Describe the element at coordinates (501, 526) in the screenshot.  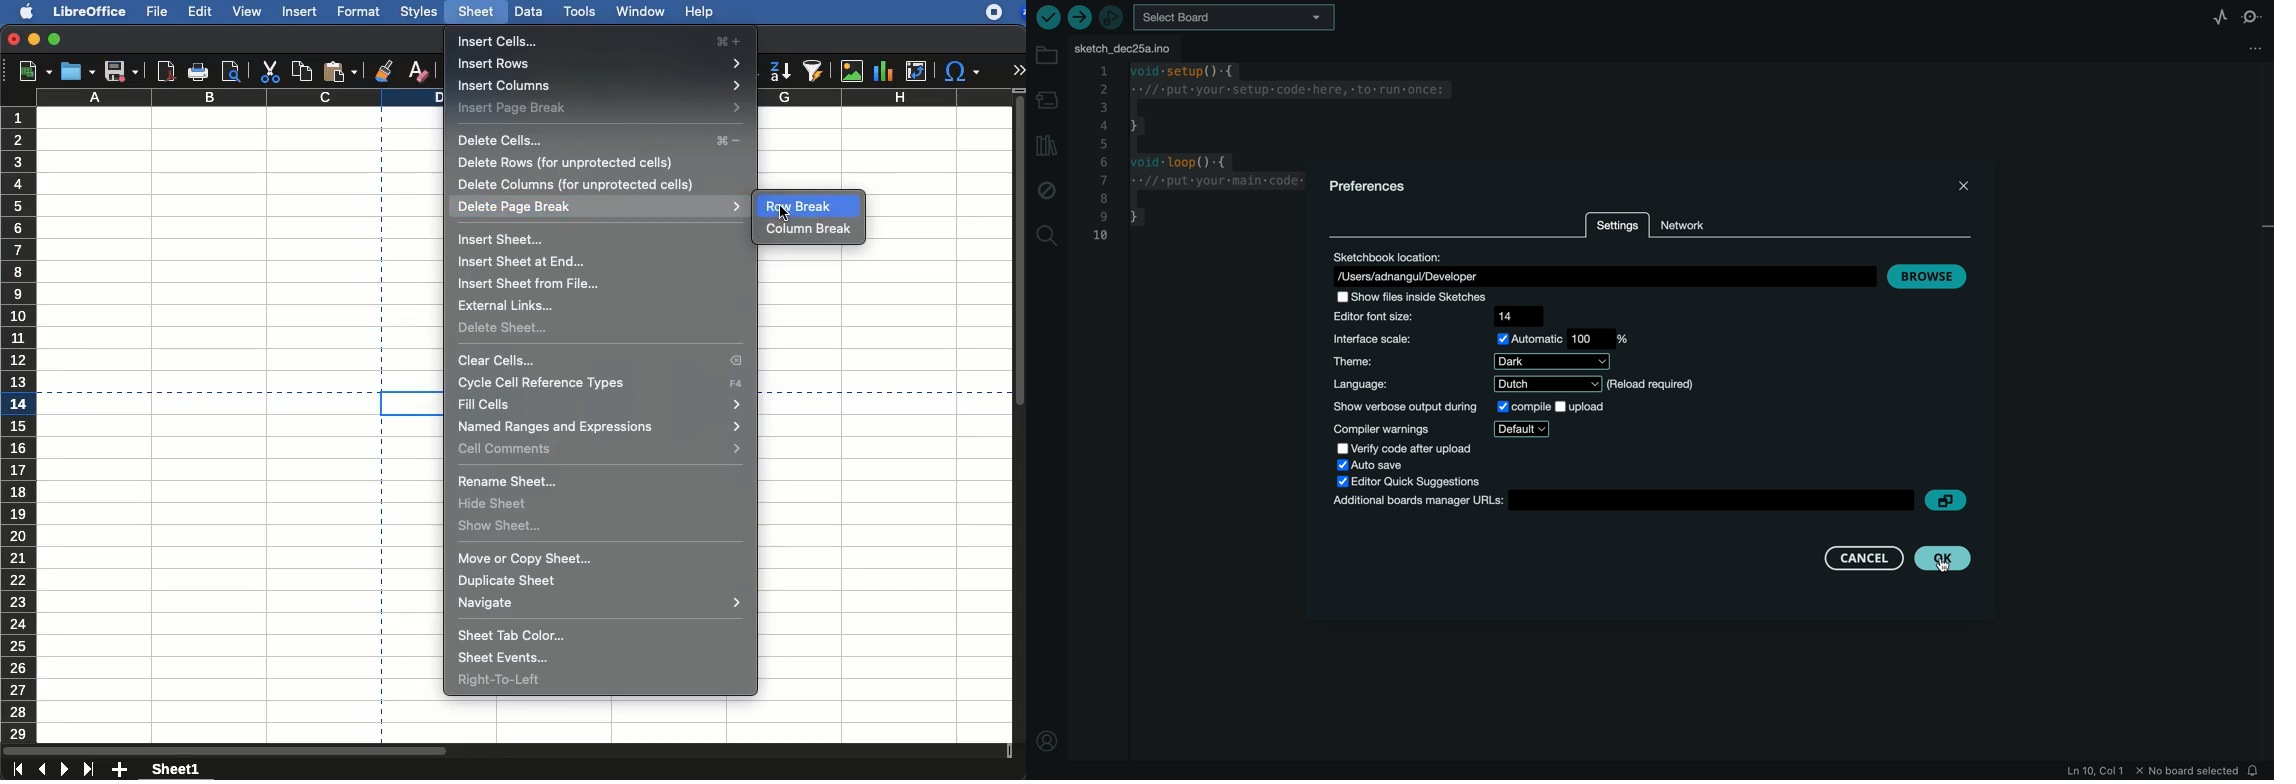
I see `show sheet` at that location.